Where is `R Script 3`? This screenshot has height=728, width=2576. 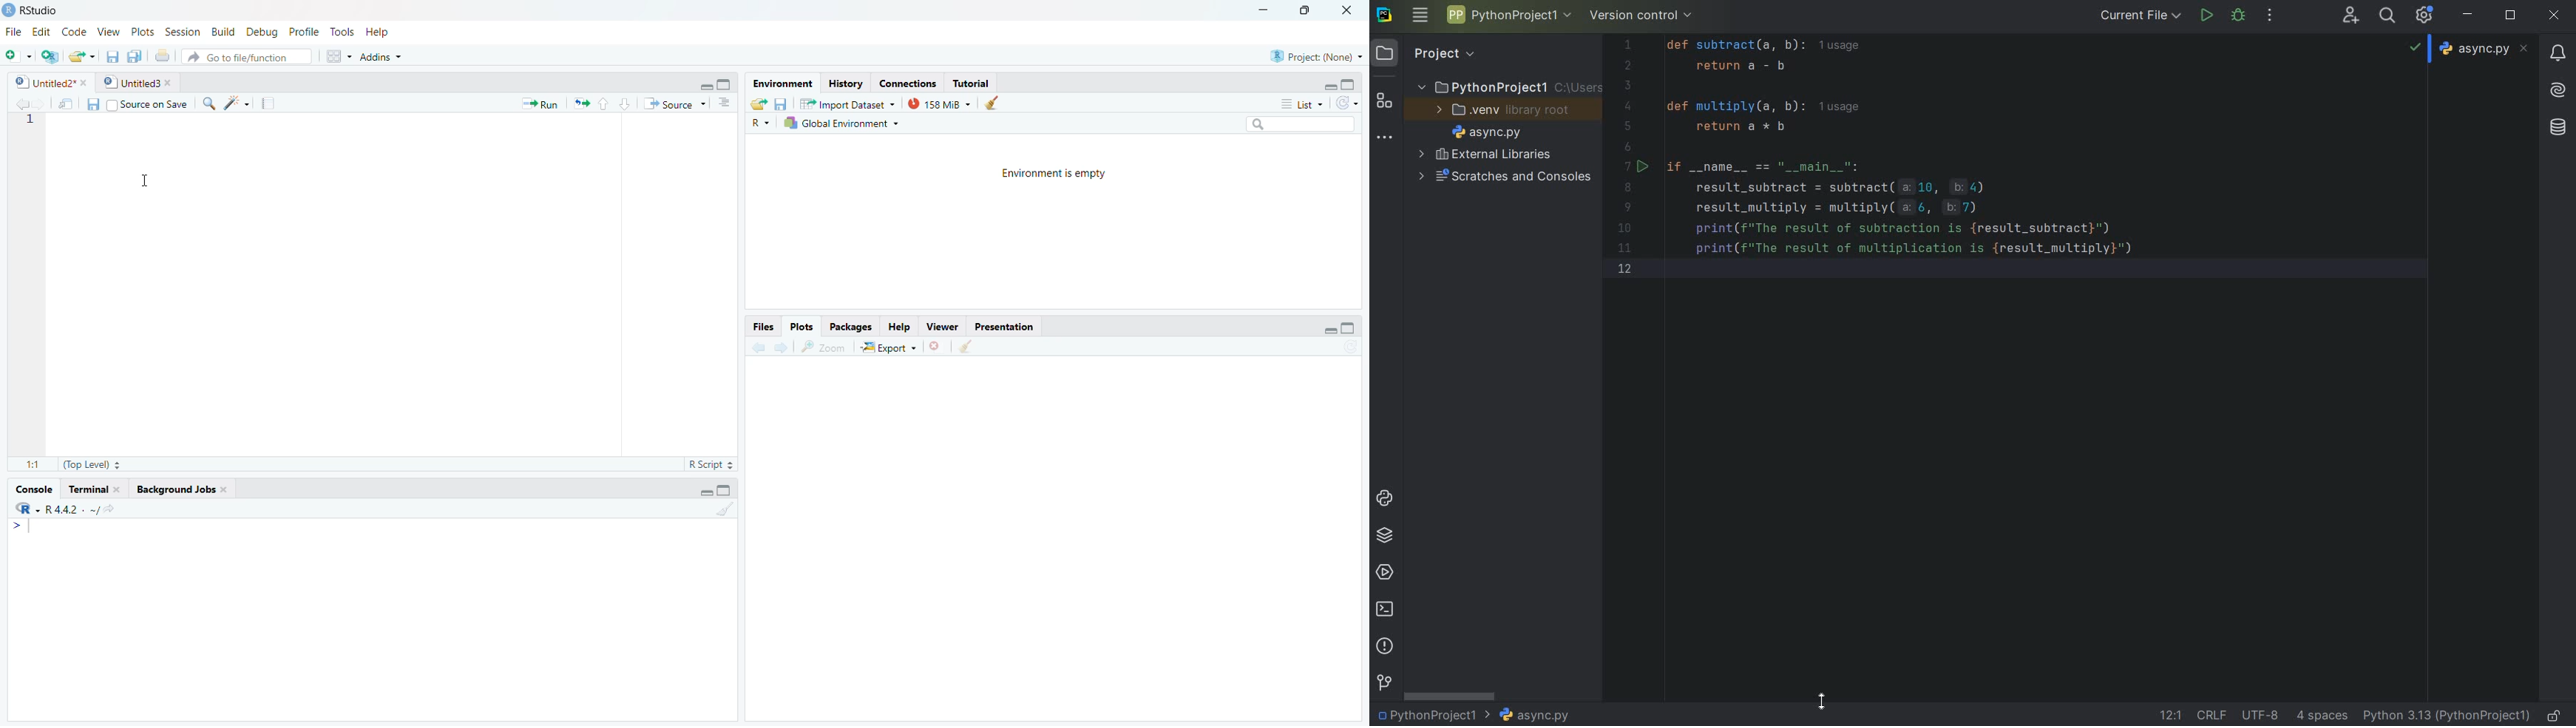
R Script 3 is located at coordinates (714, 464).